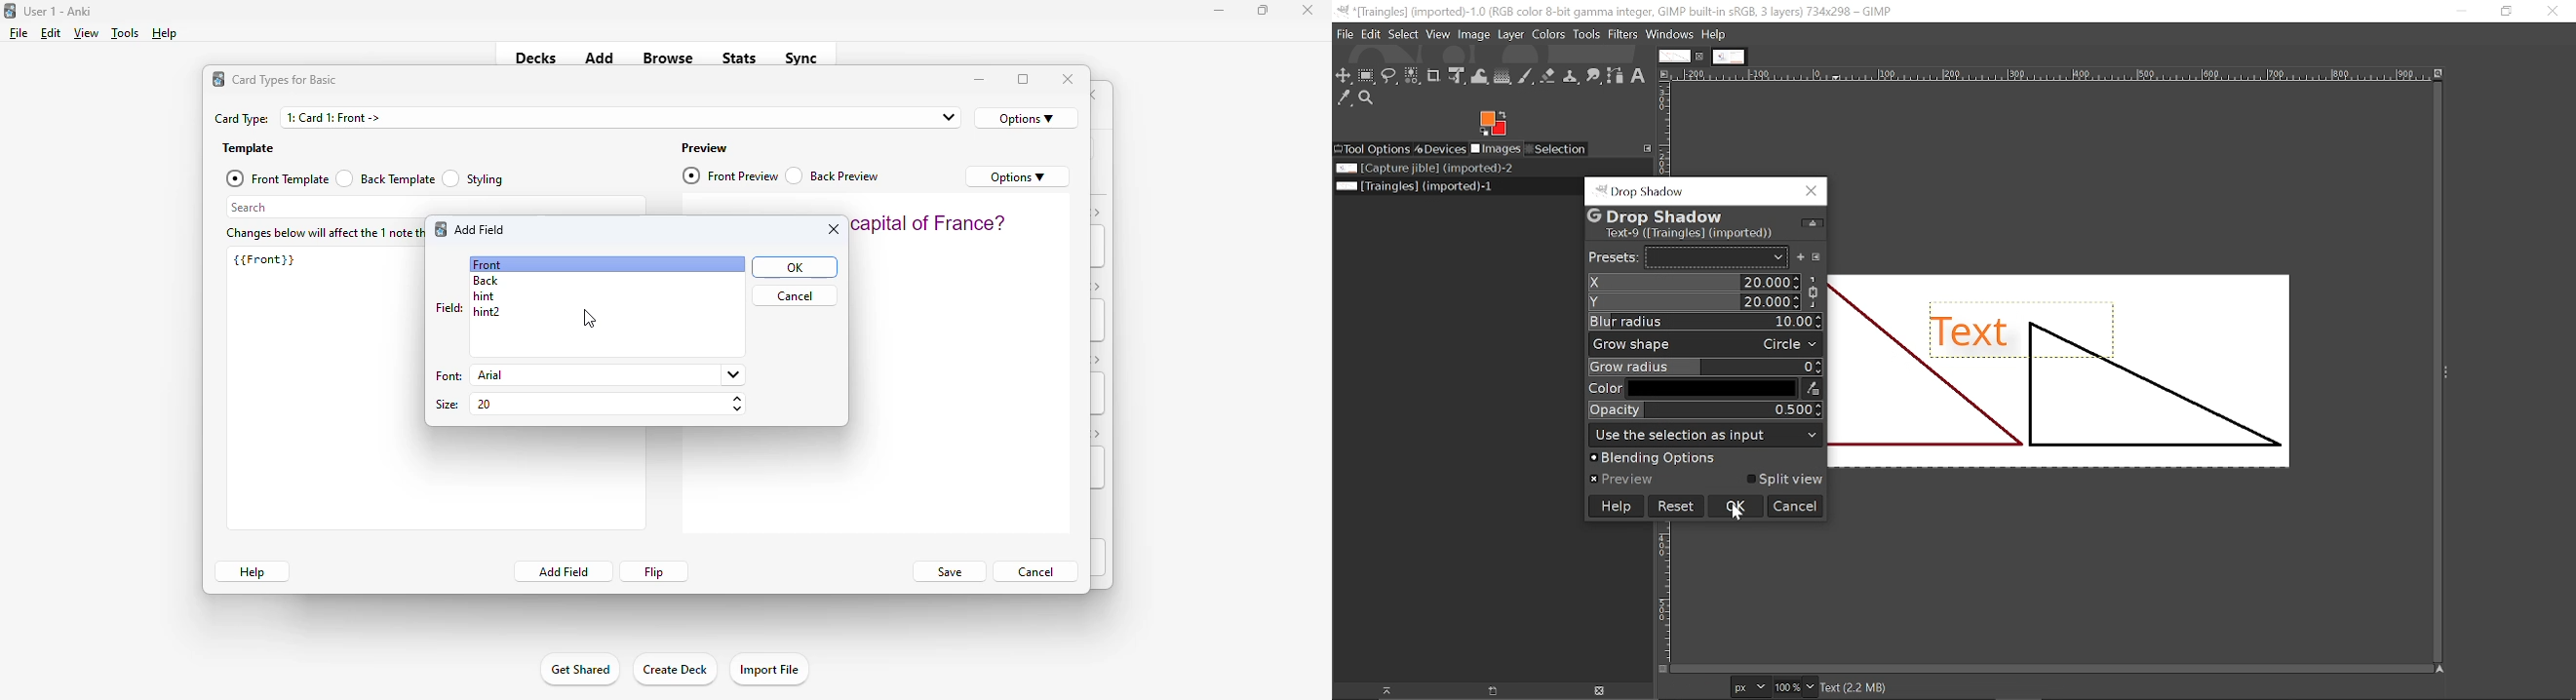 The image size is (2576, 700). Describe the element at coordinates (980, 80) in the screenshot. I see `minimize` at that location.